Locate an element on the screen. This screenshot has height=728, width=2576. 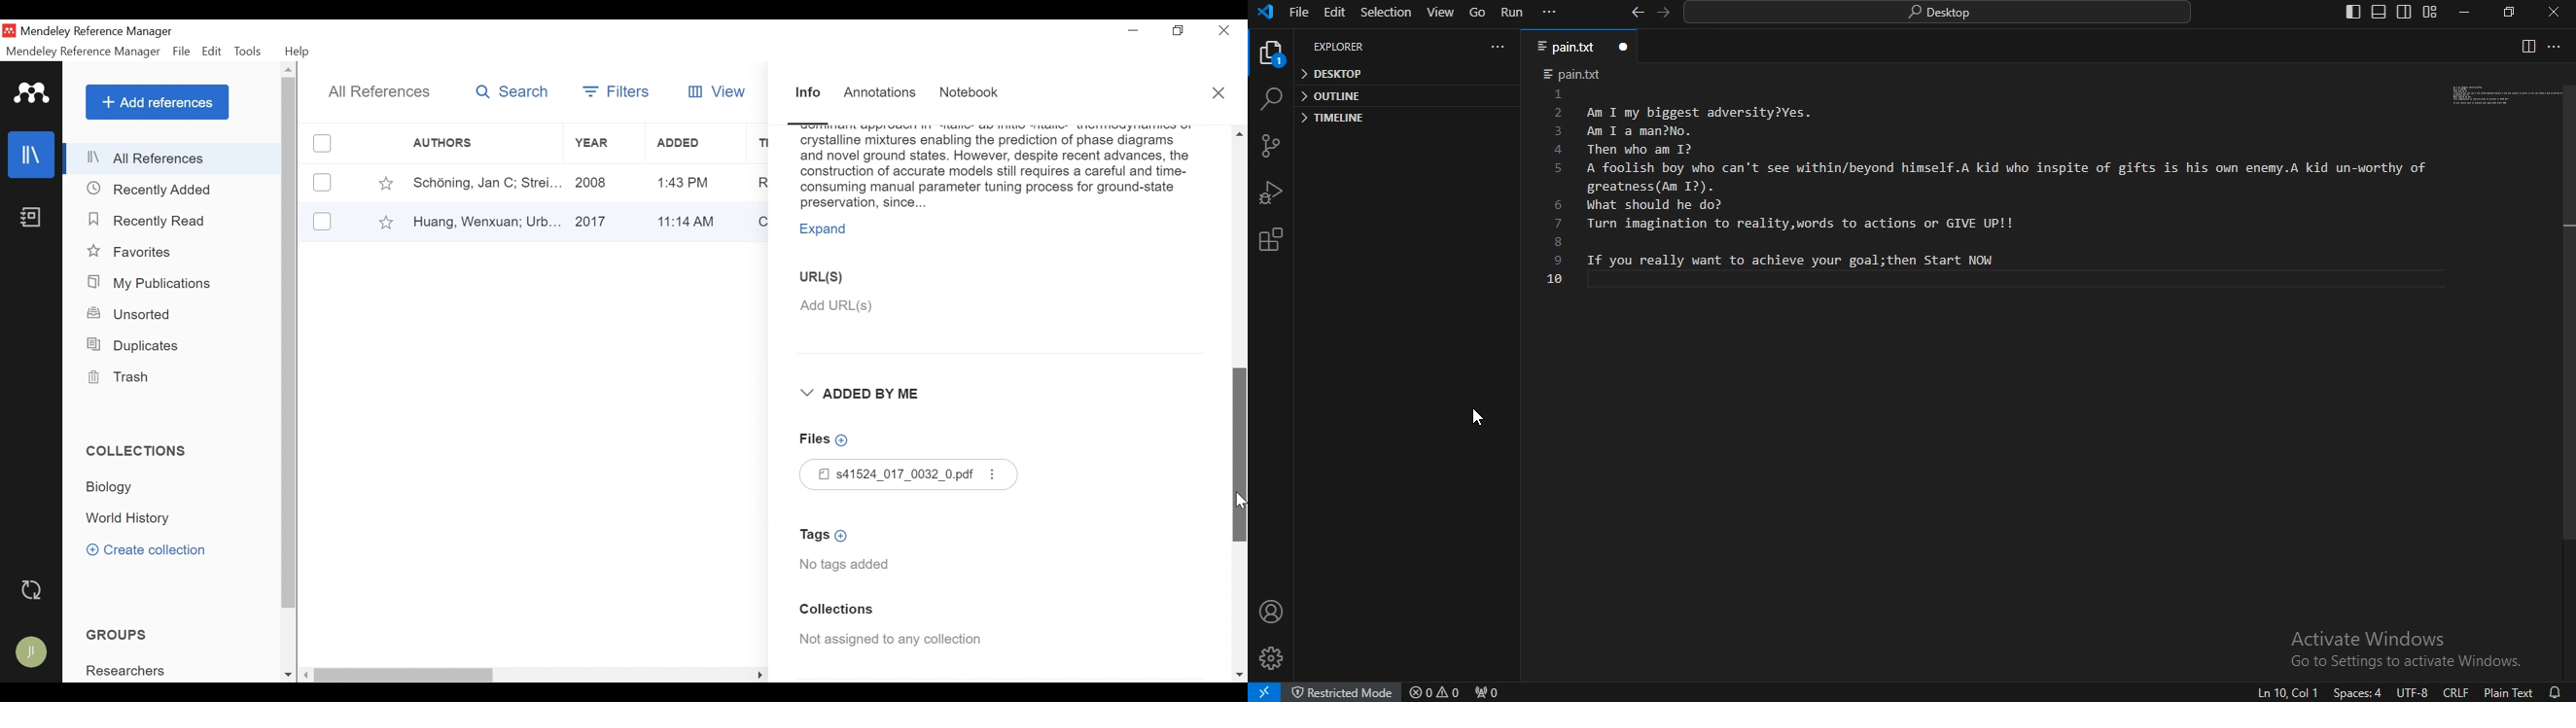
restore is located at coordinates (2513, 11).